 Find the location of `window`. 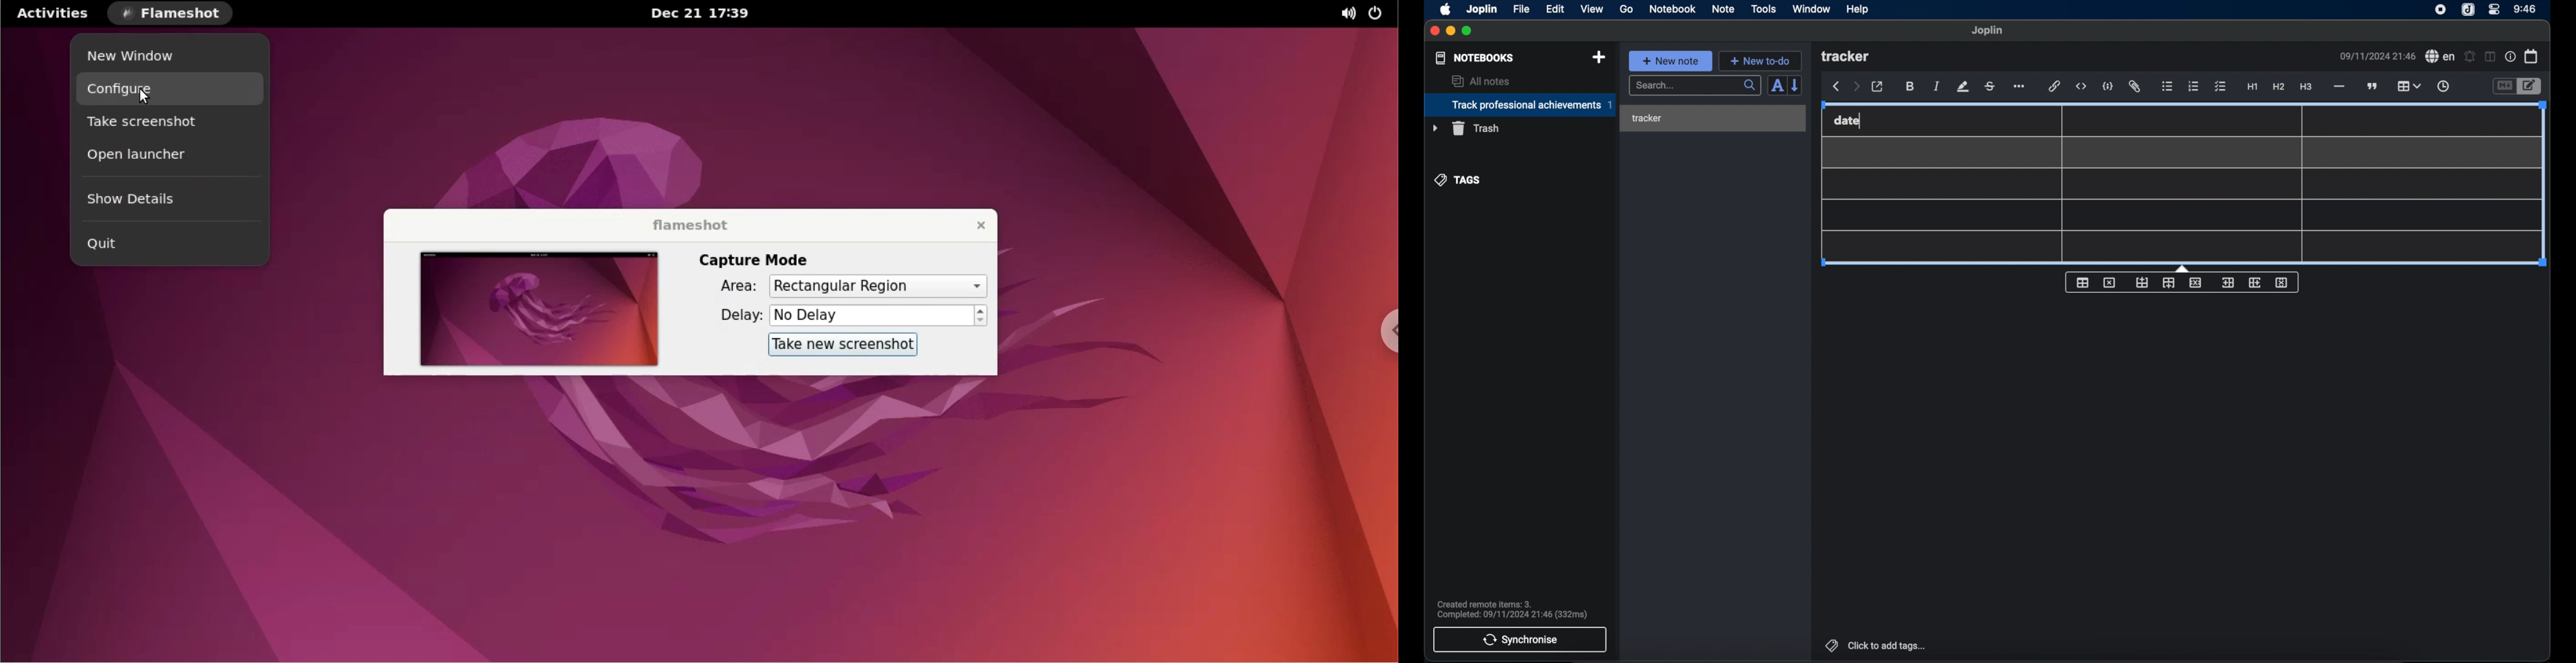

window is located at coordinates (1811, 9).